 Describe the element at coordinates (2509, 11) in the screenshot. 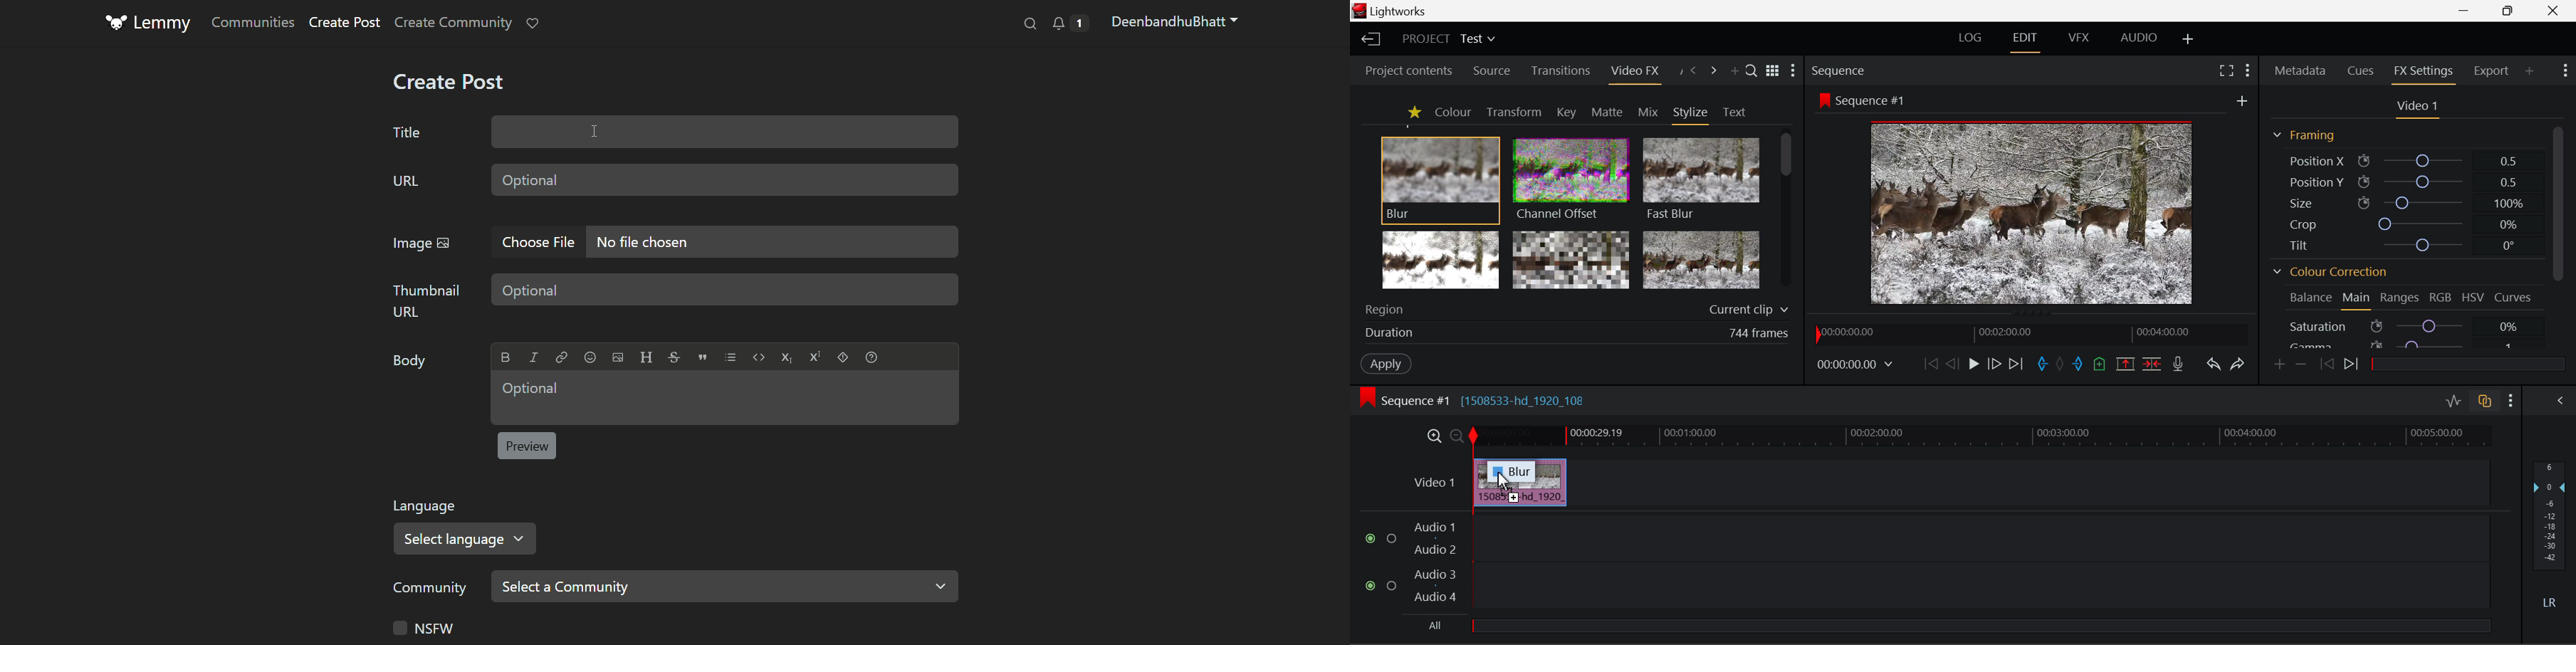

I see `Minimize` at that location.